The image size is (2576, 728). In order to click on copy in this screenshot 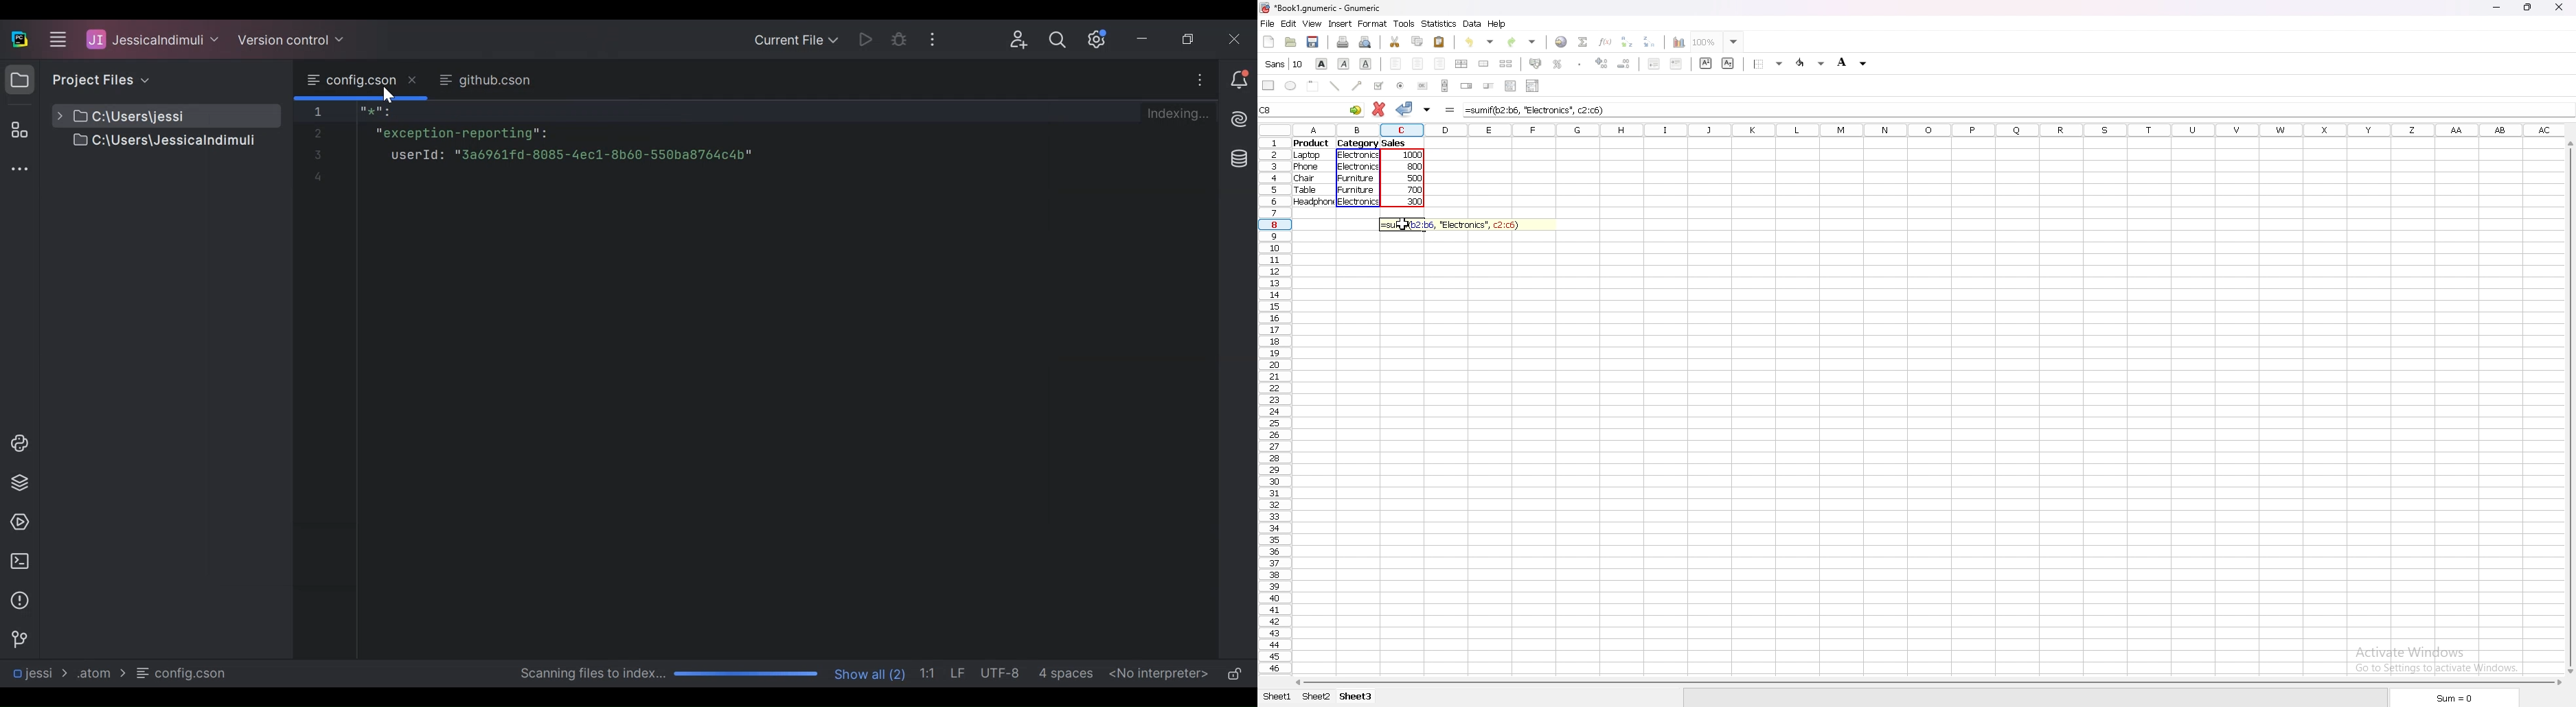, I will do `click(1418, 40)`.